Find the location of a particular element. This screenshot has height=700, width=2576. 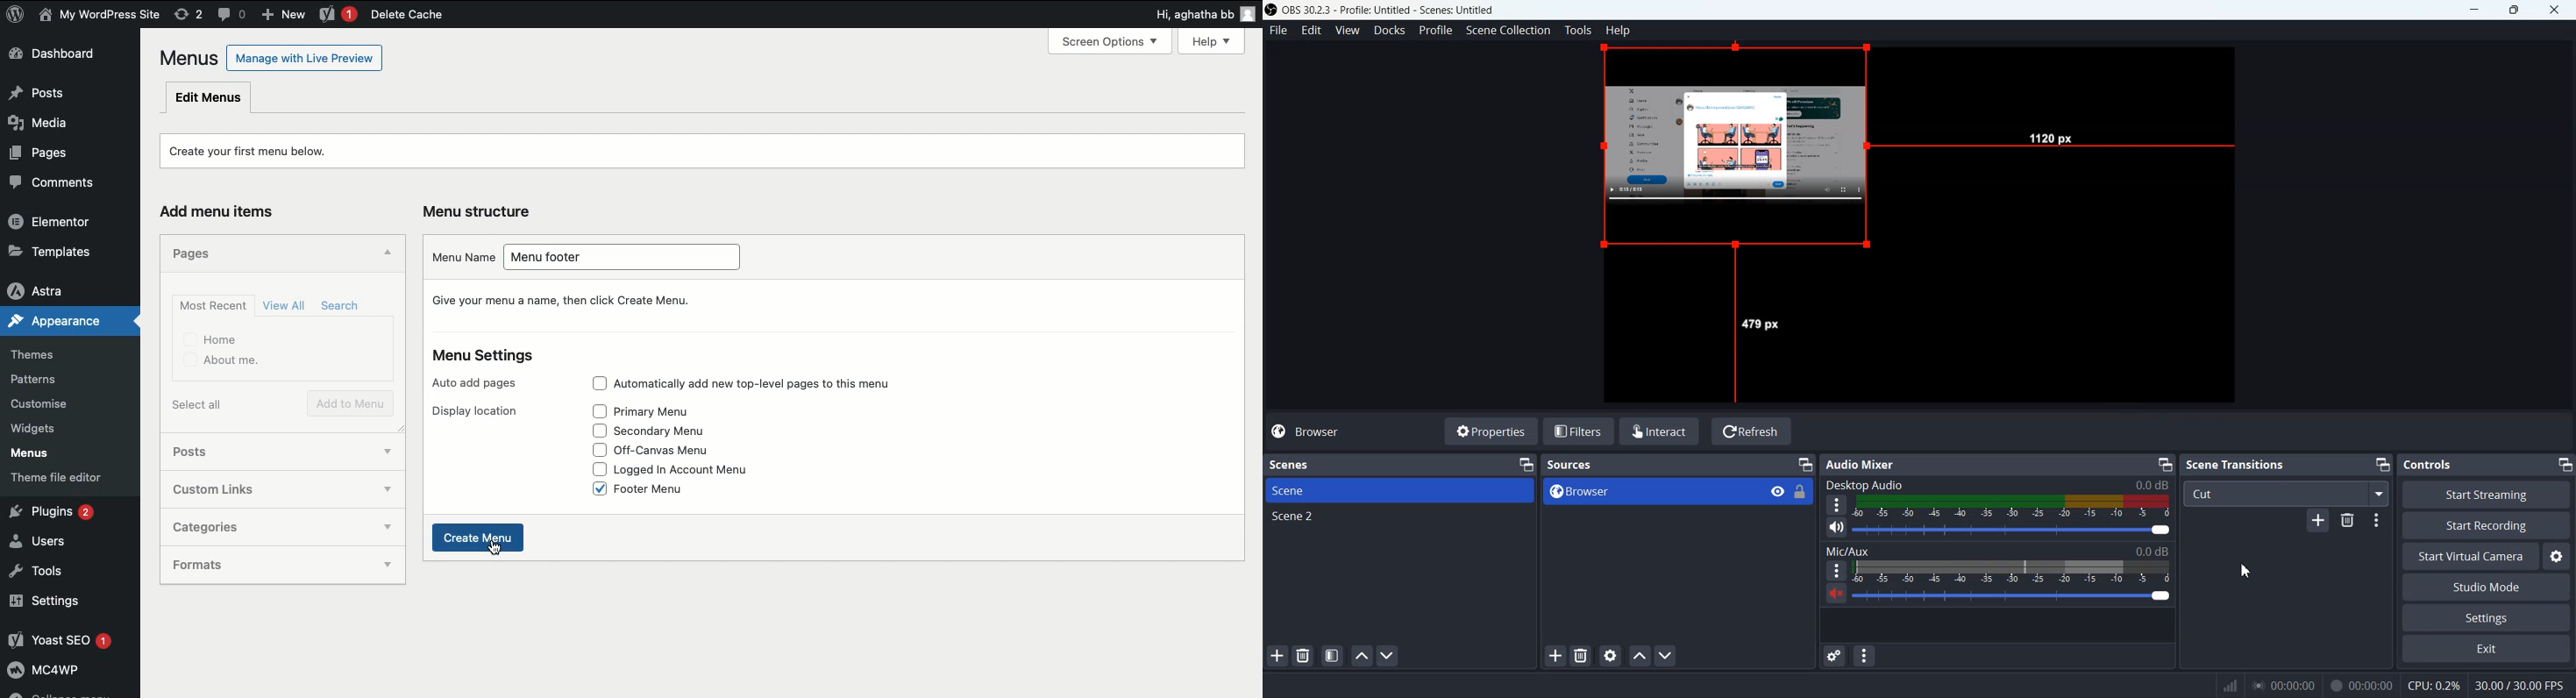

Profile is located at coordinates (1436, 30).